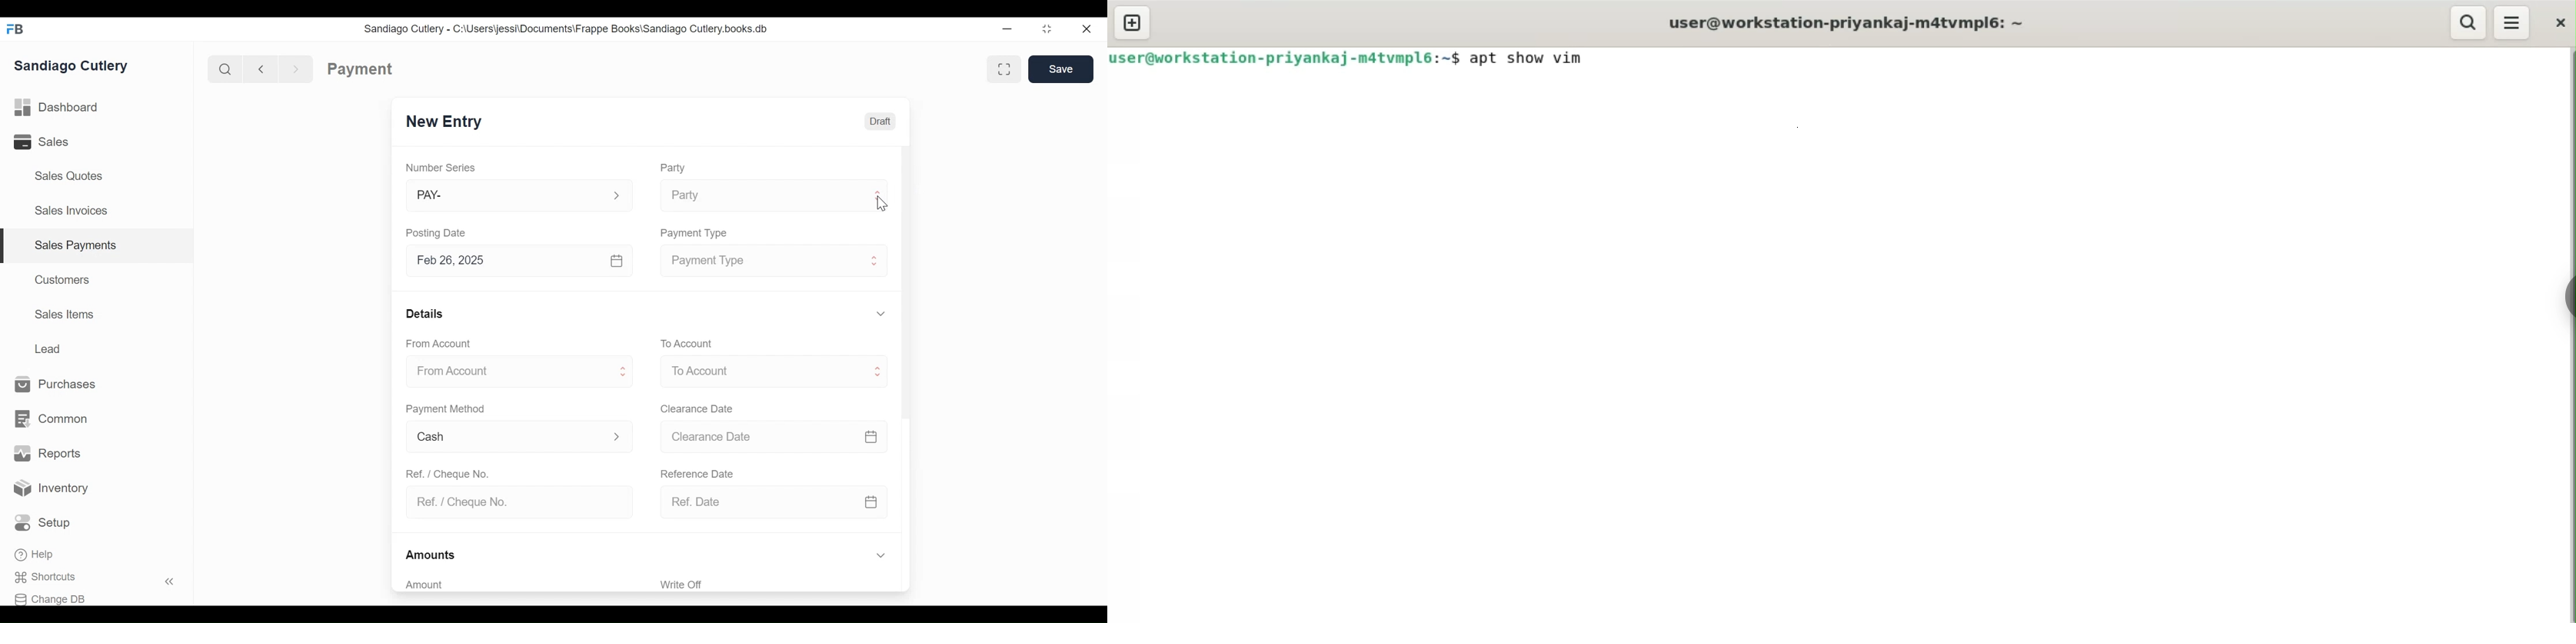  I want to click on Amounts, so click(431, 556).